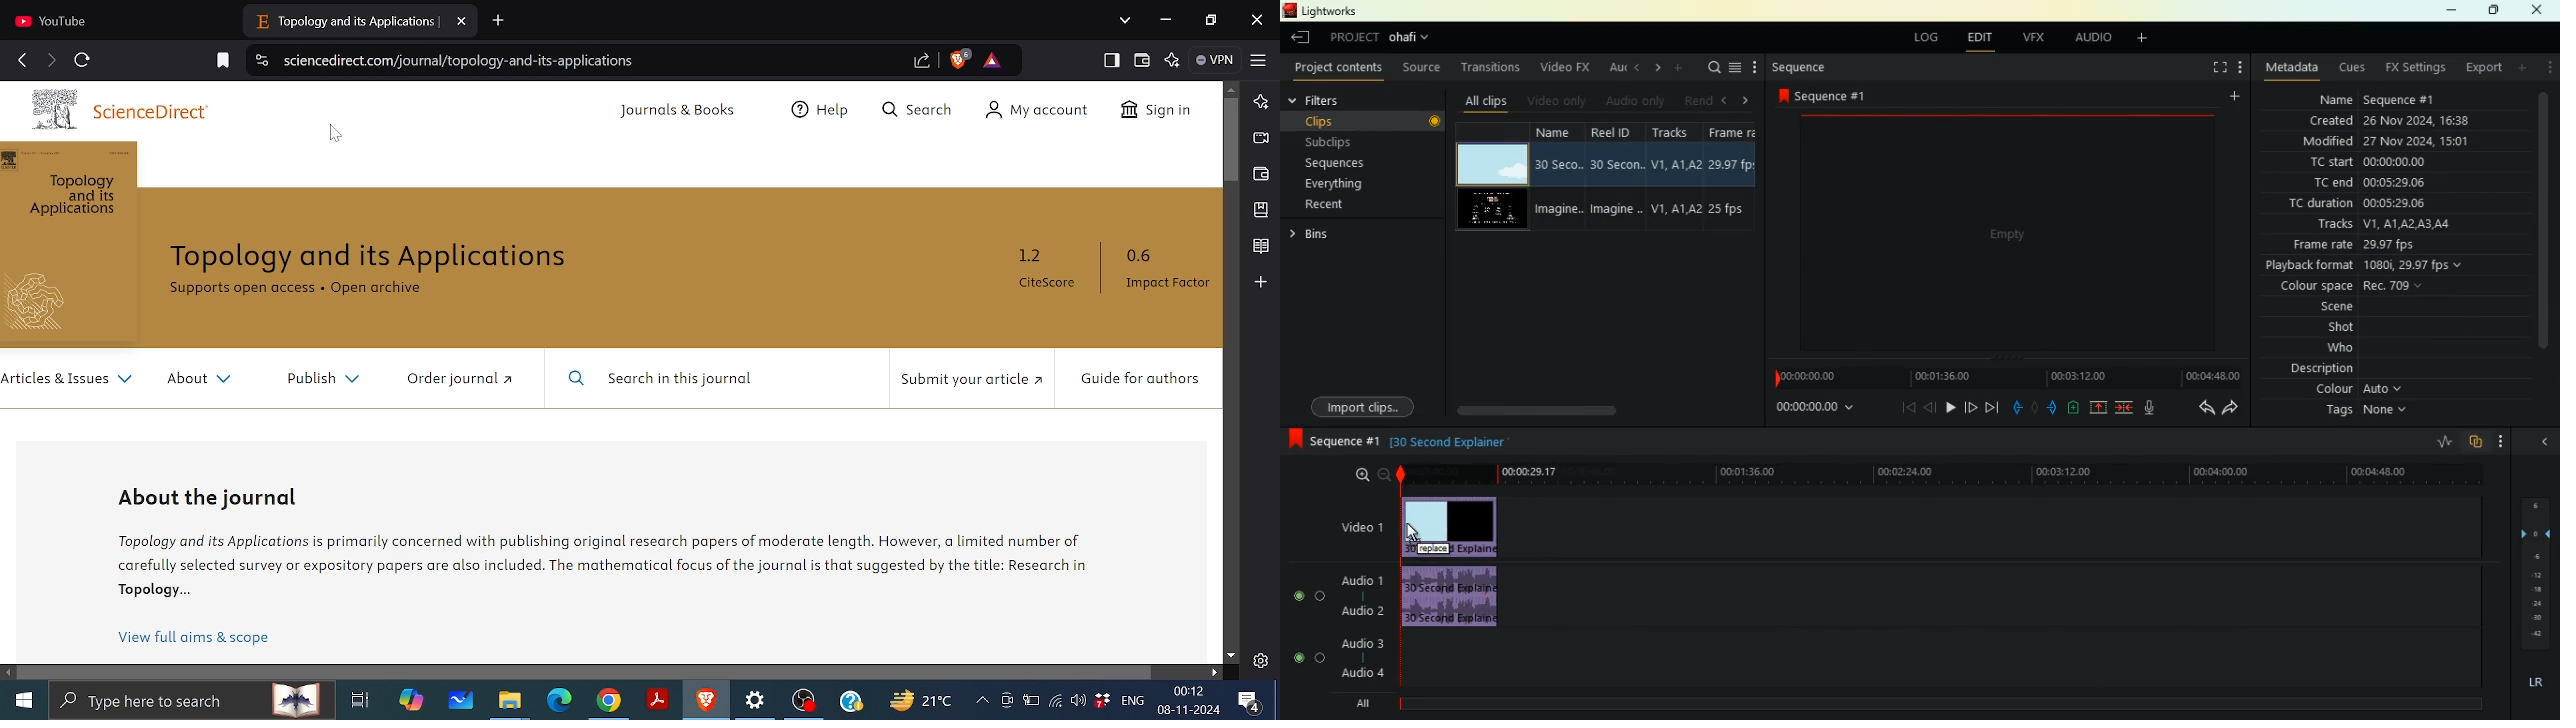 This screenshot has width=2576, height=728. Describe the element at coordinates (1322, 596) in the screenshot. I see `toggle` at that location.